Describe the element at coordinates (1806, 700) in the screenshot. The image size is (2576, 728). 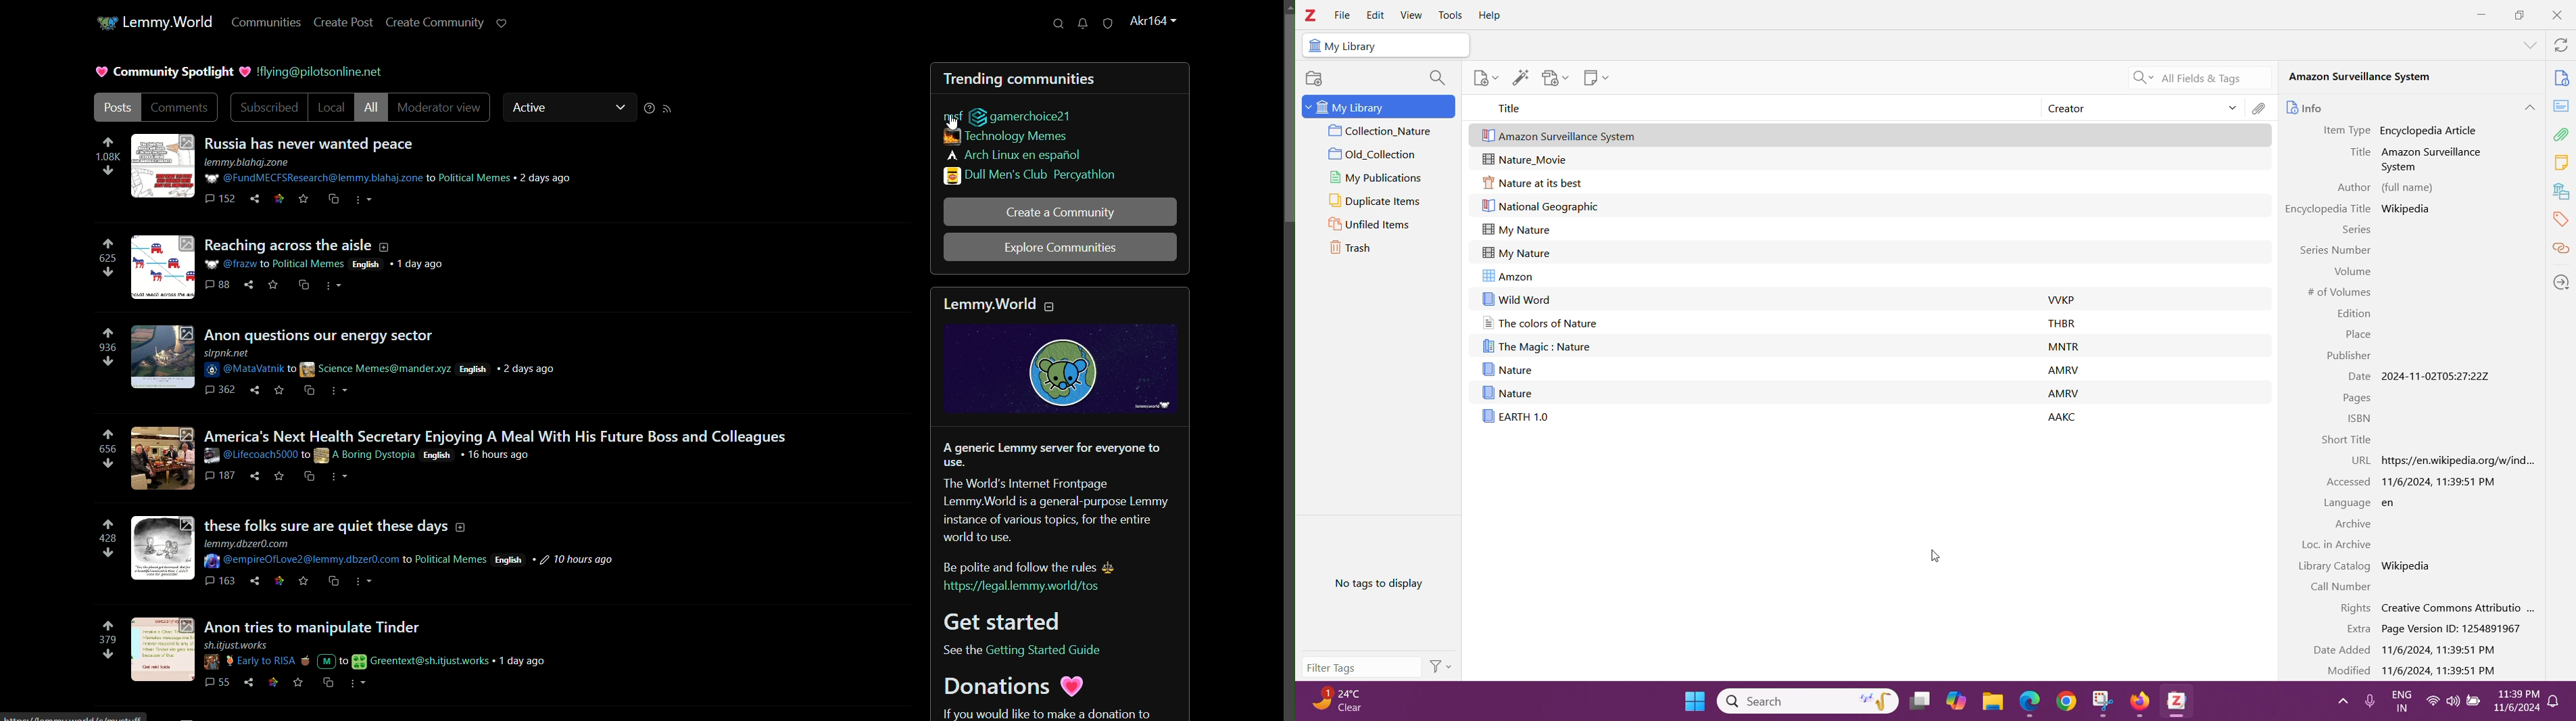
I see `Windows Search` at that location.